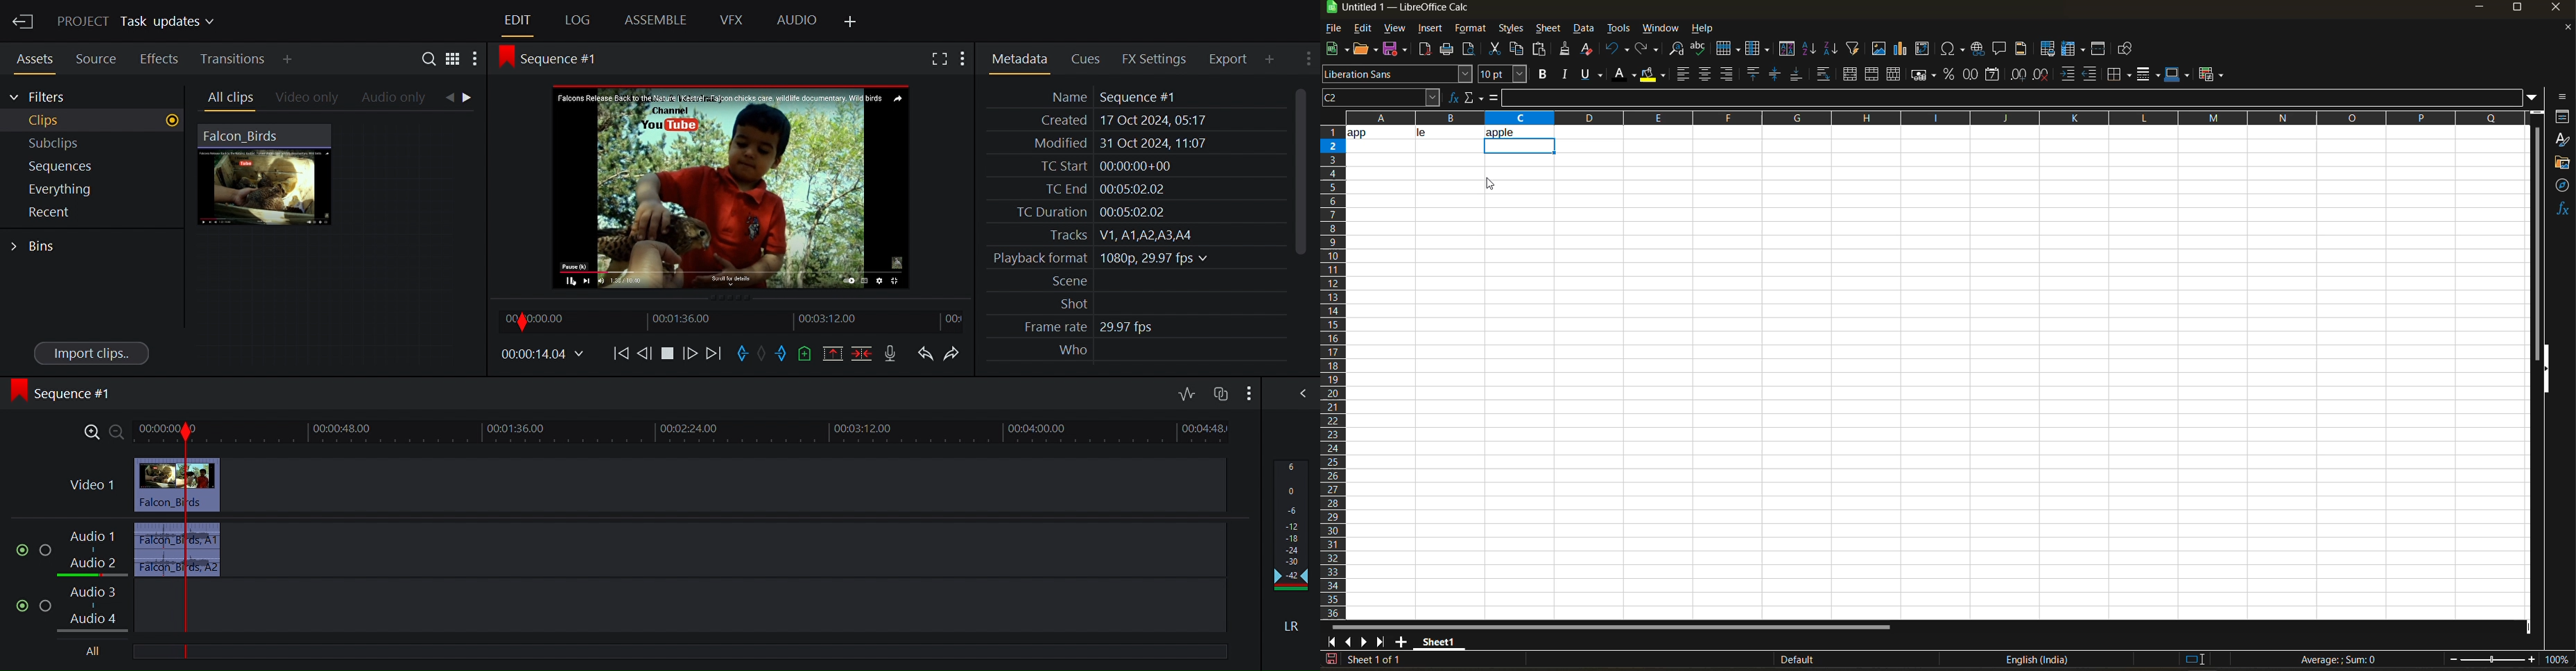 The image size is (2576, 672). What do you see at coordinates (1332, 640) in the screenshot?
I see `scroll to first sheet` at bounding box center [1332, 640].